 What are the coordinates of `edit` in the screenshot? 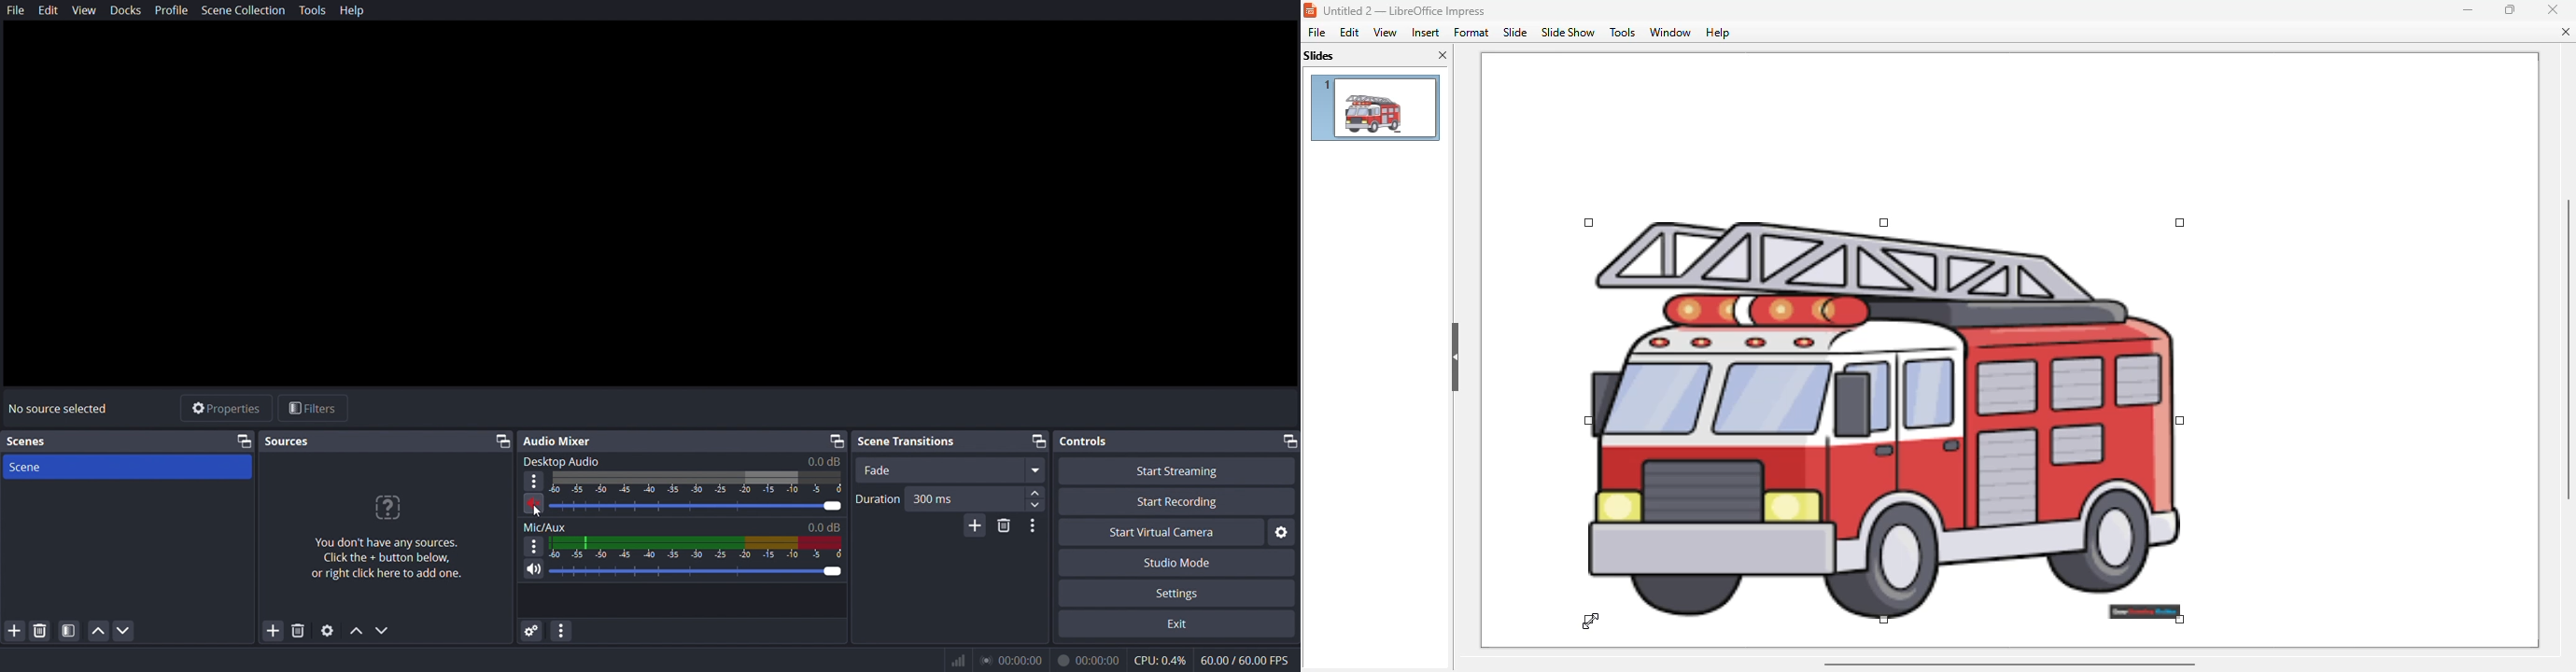 It's located at (49, 11).